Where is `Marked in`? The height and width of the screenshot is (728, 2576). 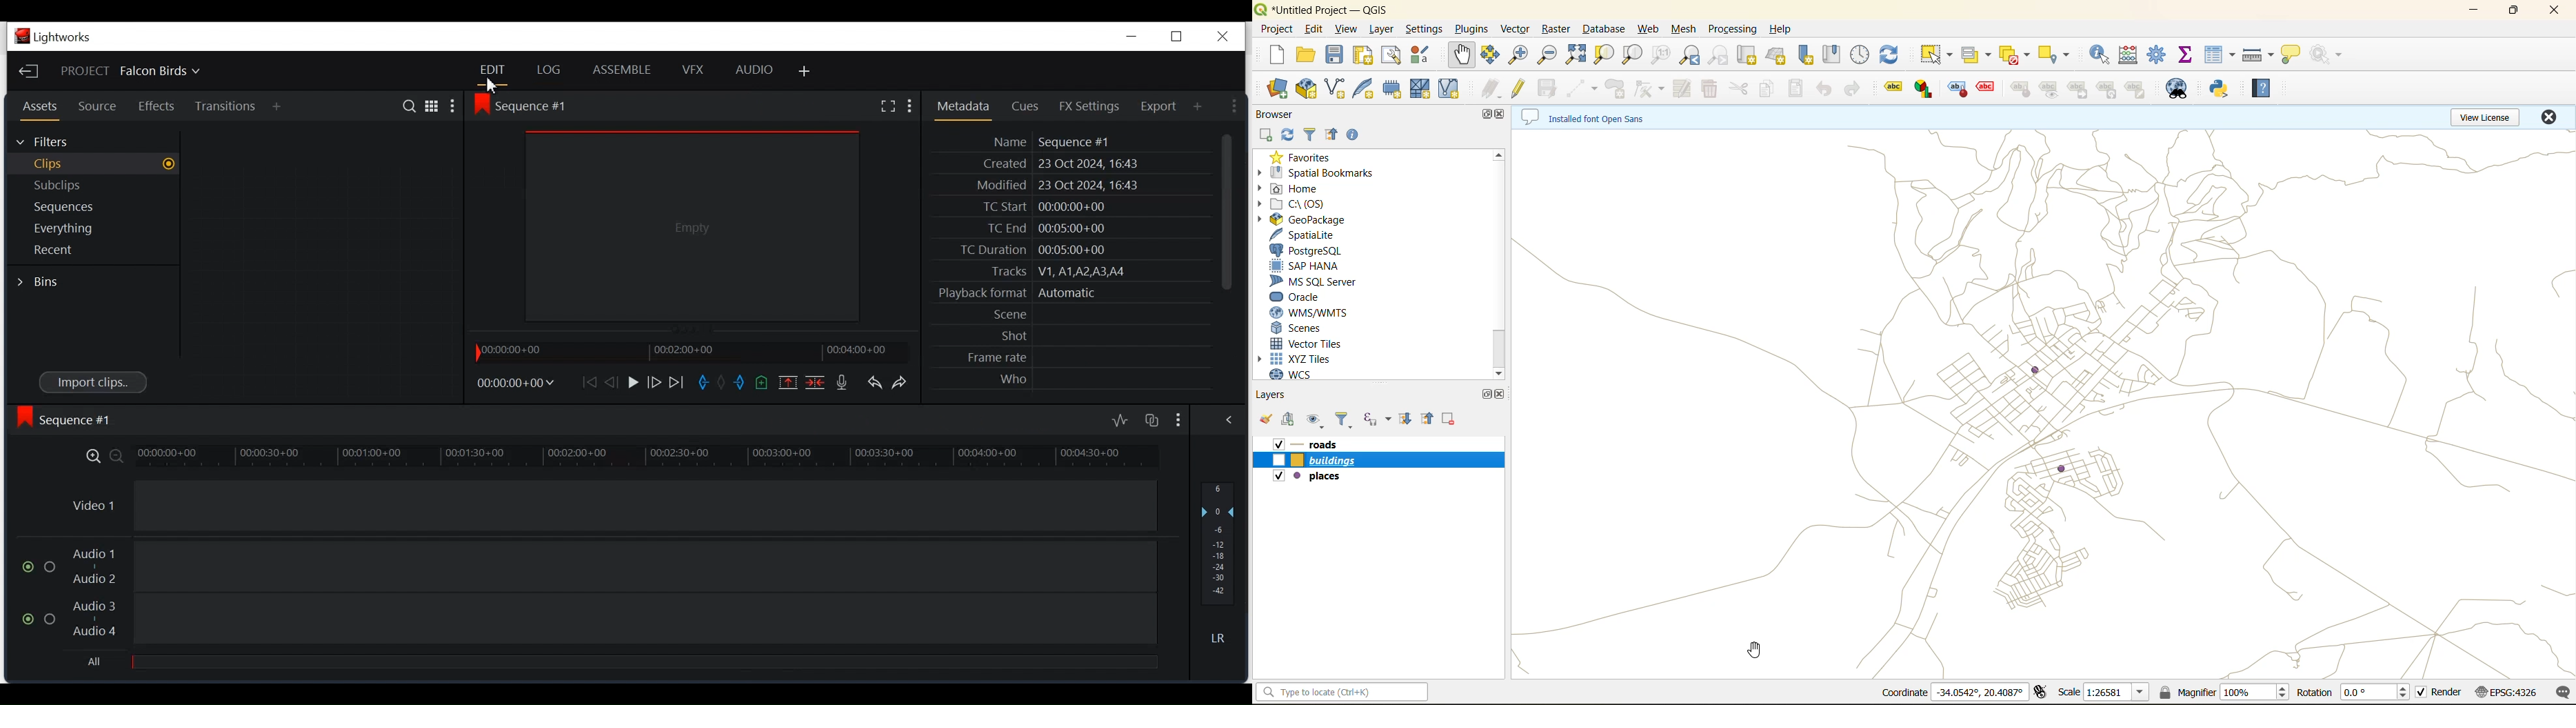
Marked in is located at coordinates (703, 383).